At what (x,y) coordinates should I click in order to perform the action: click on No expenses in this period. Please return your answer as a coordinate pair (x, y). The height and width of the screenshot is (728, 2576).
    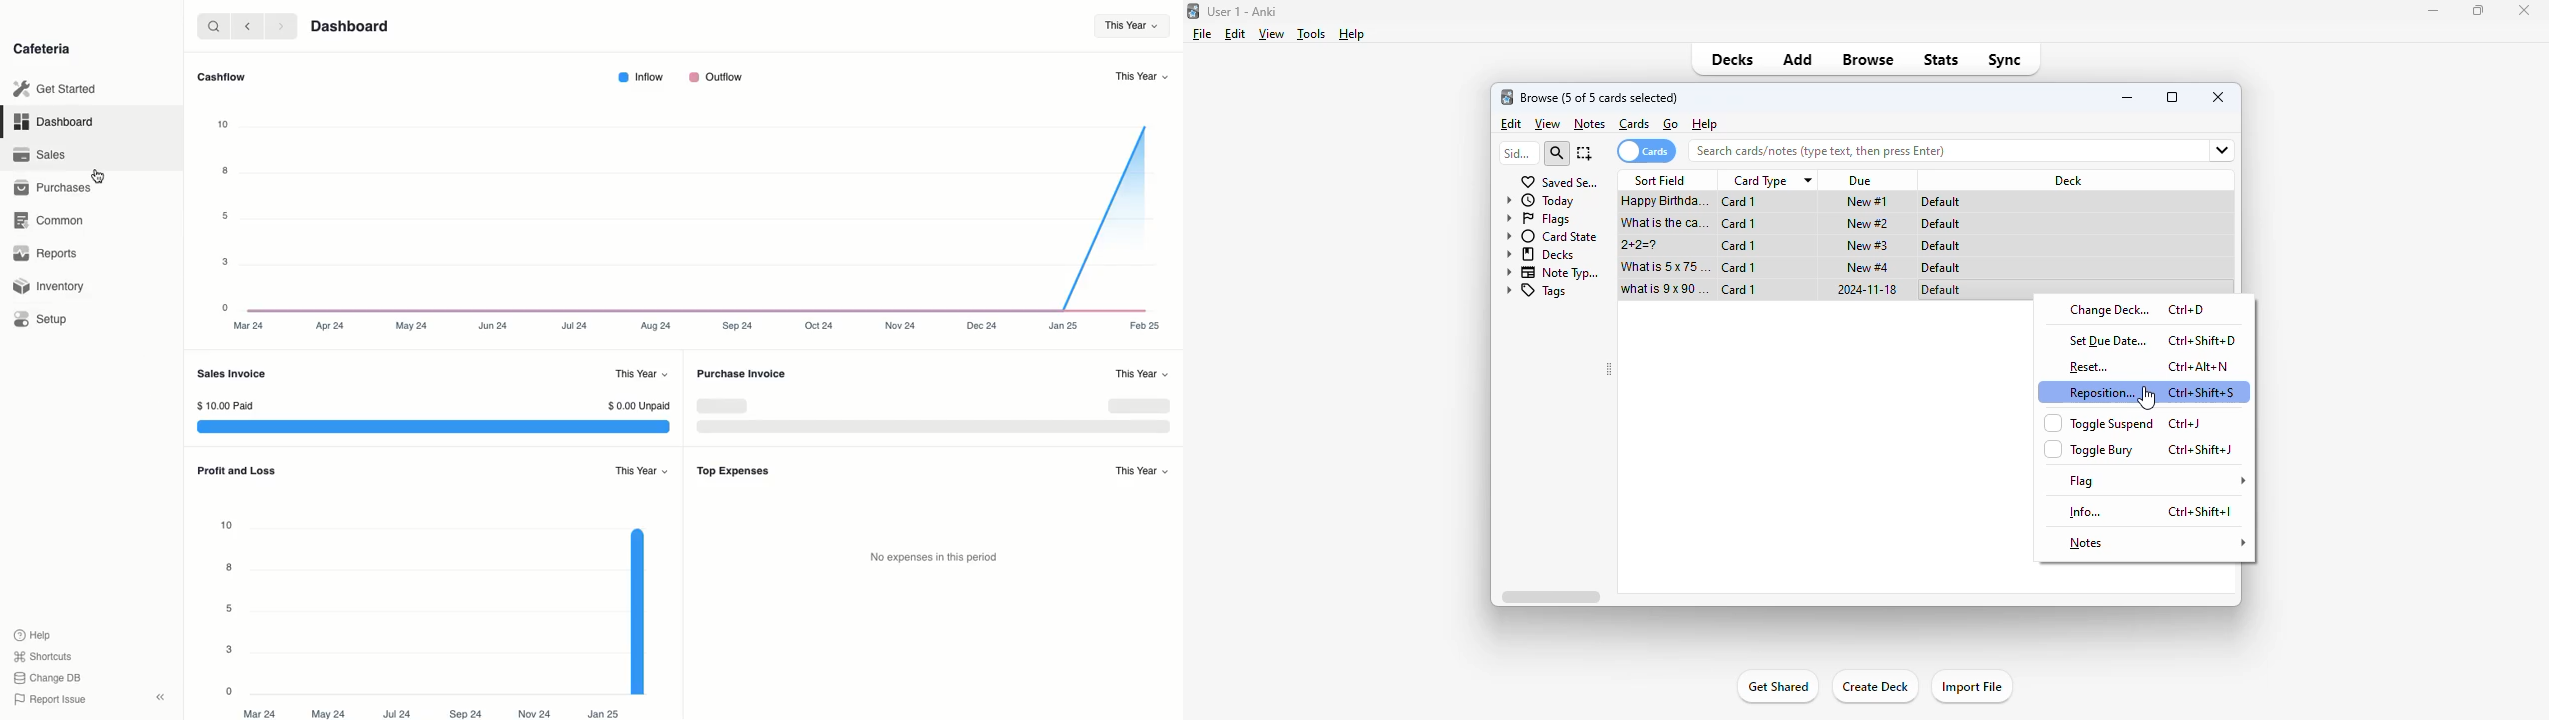
    Looking at the image, I should click on (940, 557).